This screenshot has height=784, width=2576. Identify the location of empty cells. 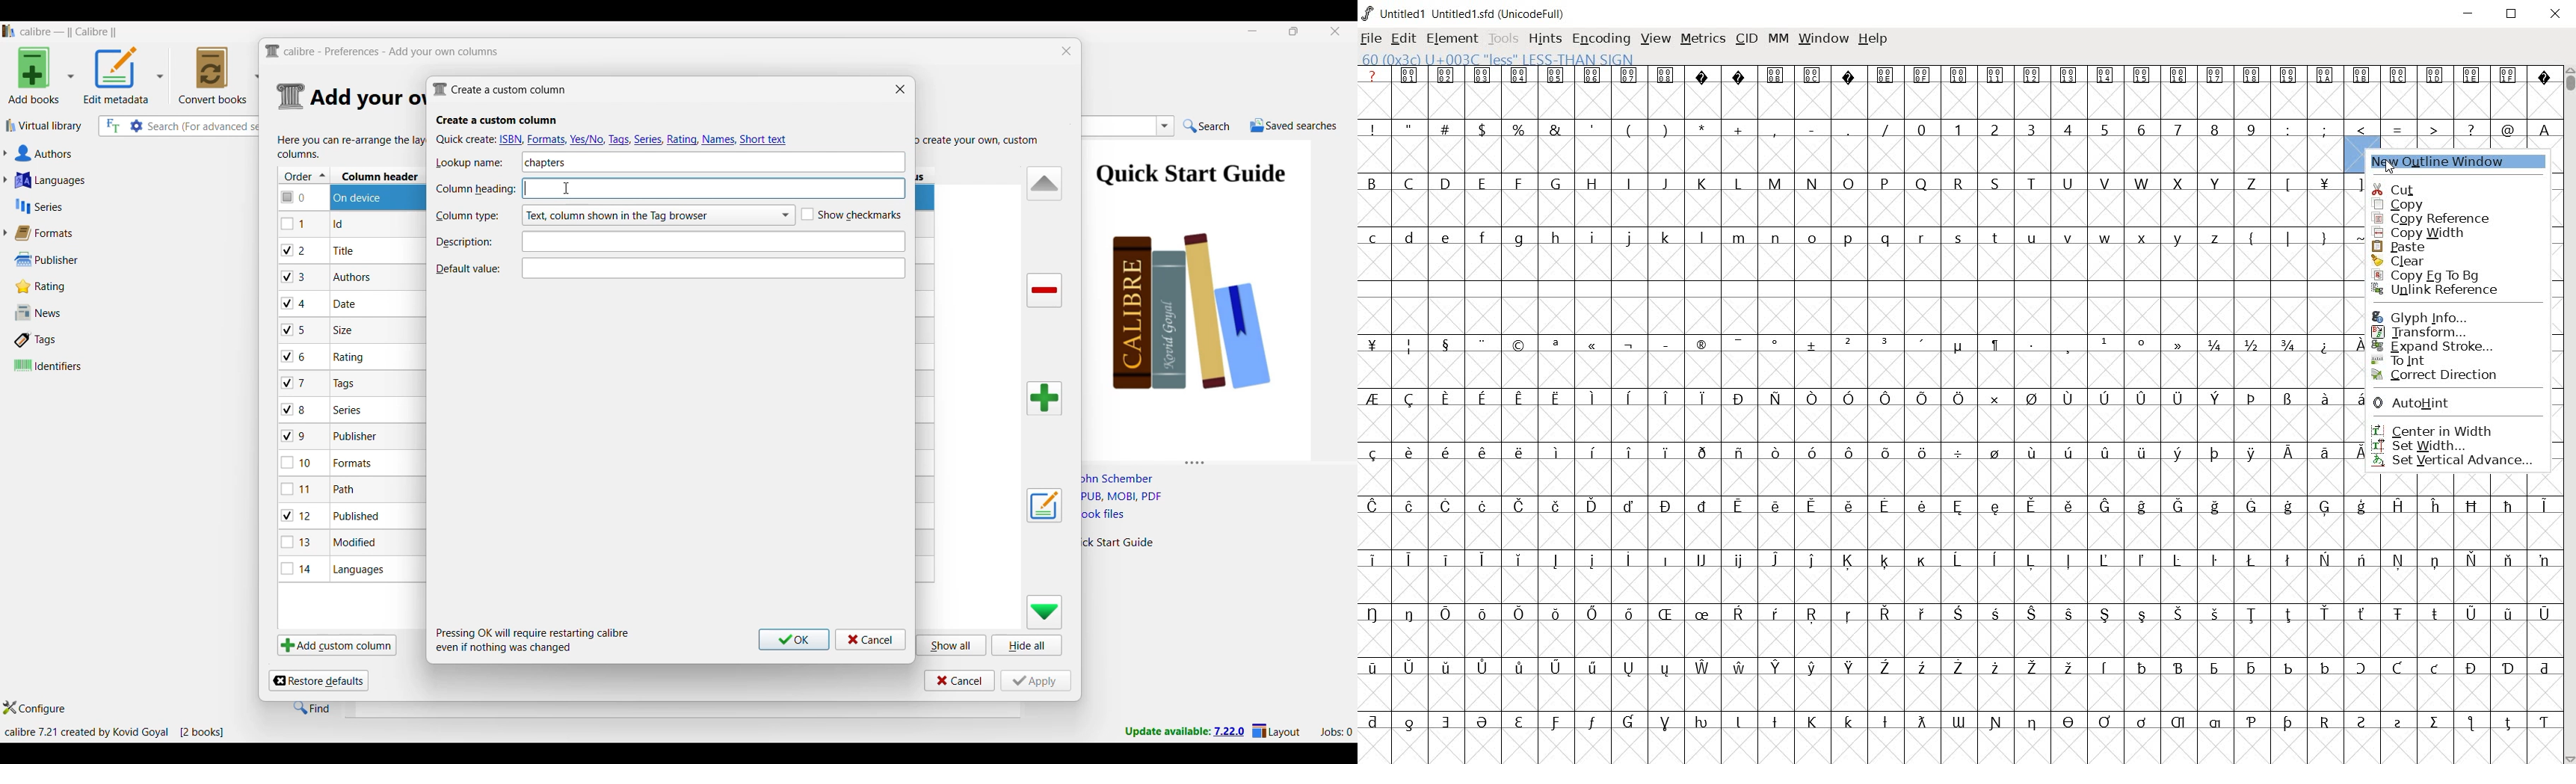
(1860, 371).